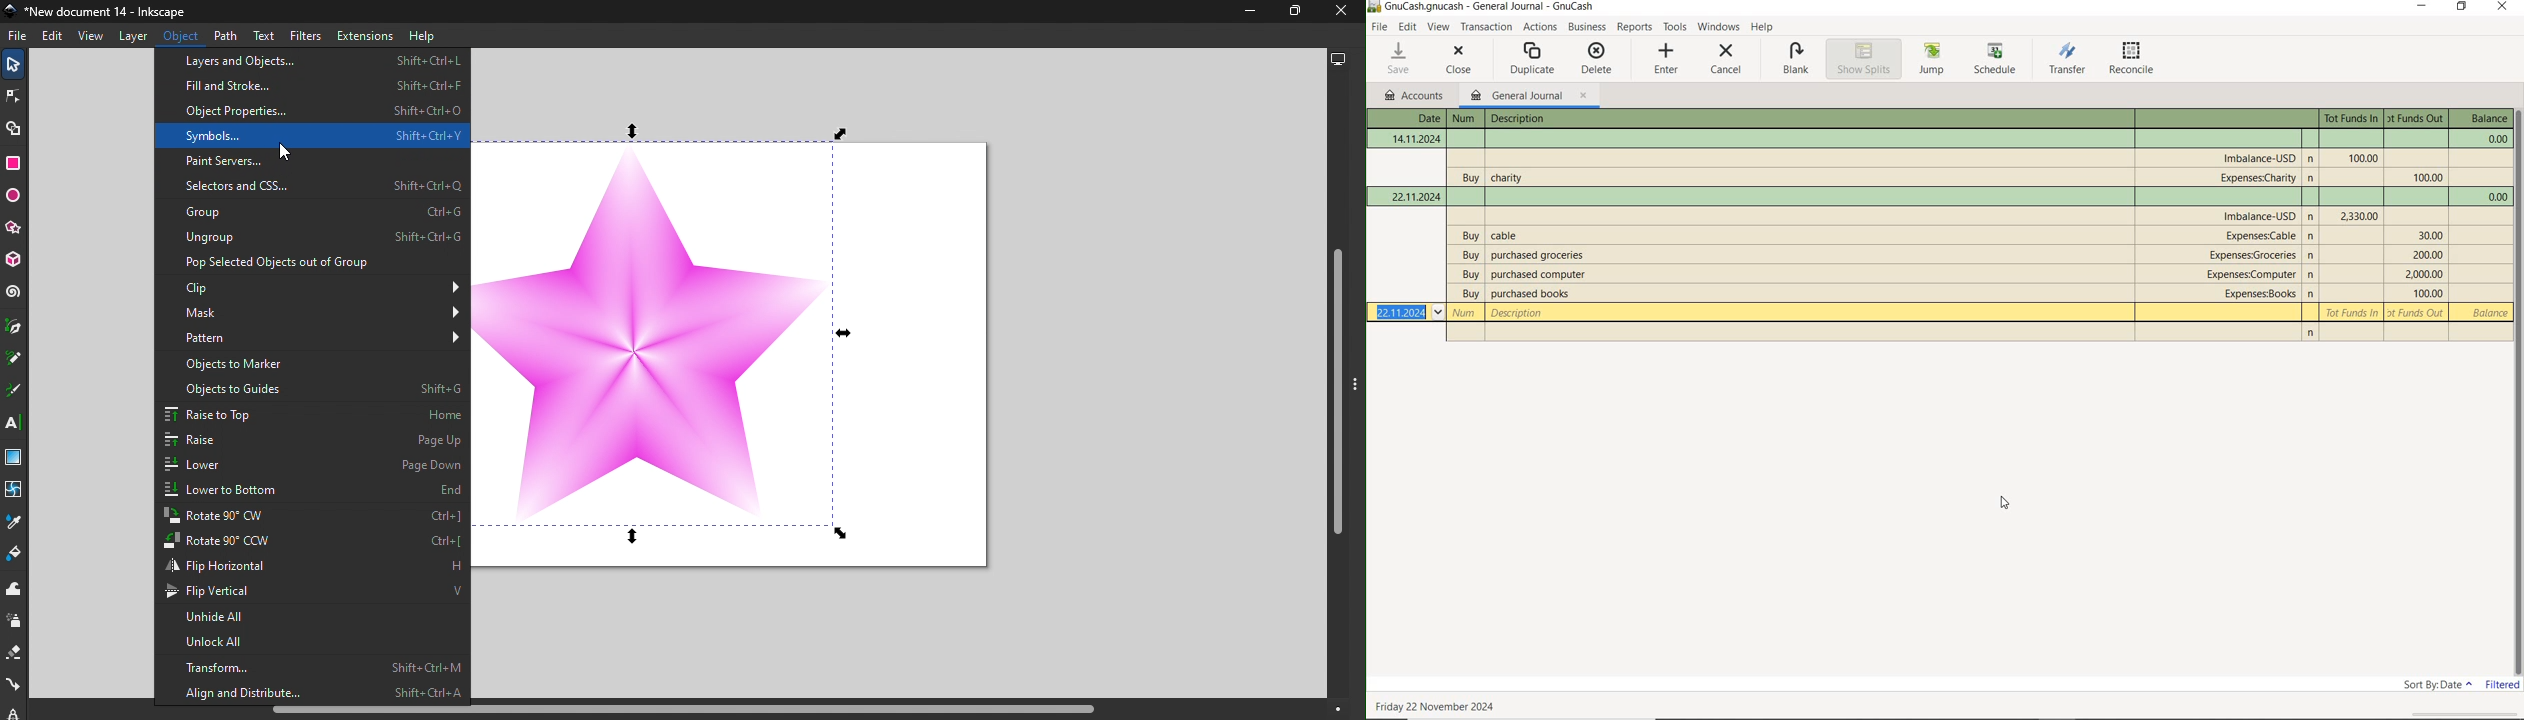 The height and width of the screenshot is (728, 2548). Describe the element at coordinates (2518, 391) in the screenshot. I see `SCROLLBAR` at that location.